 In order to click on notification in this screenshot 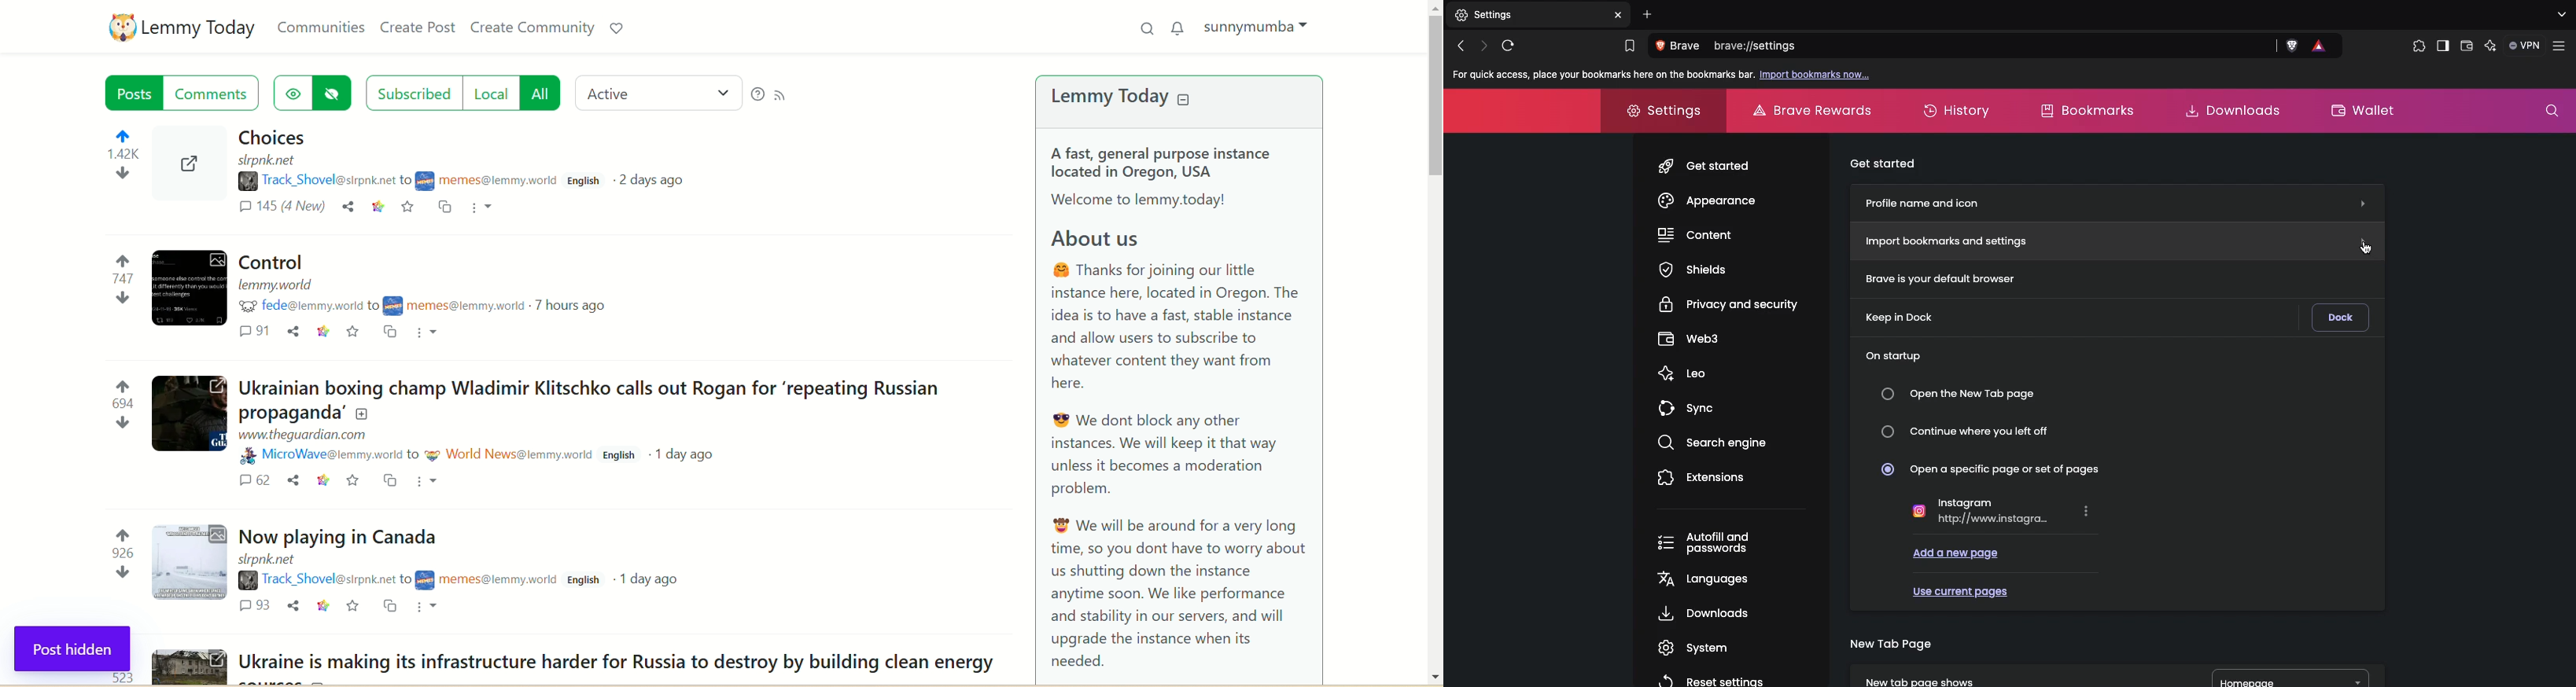, I will do `click(1179, 26)`.